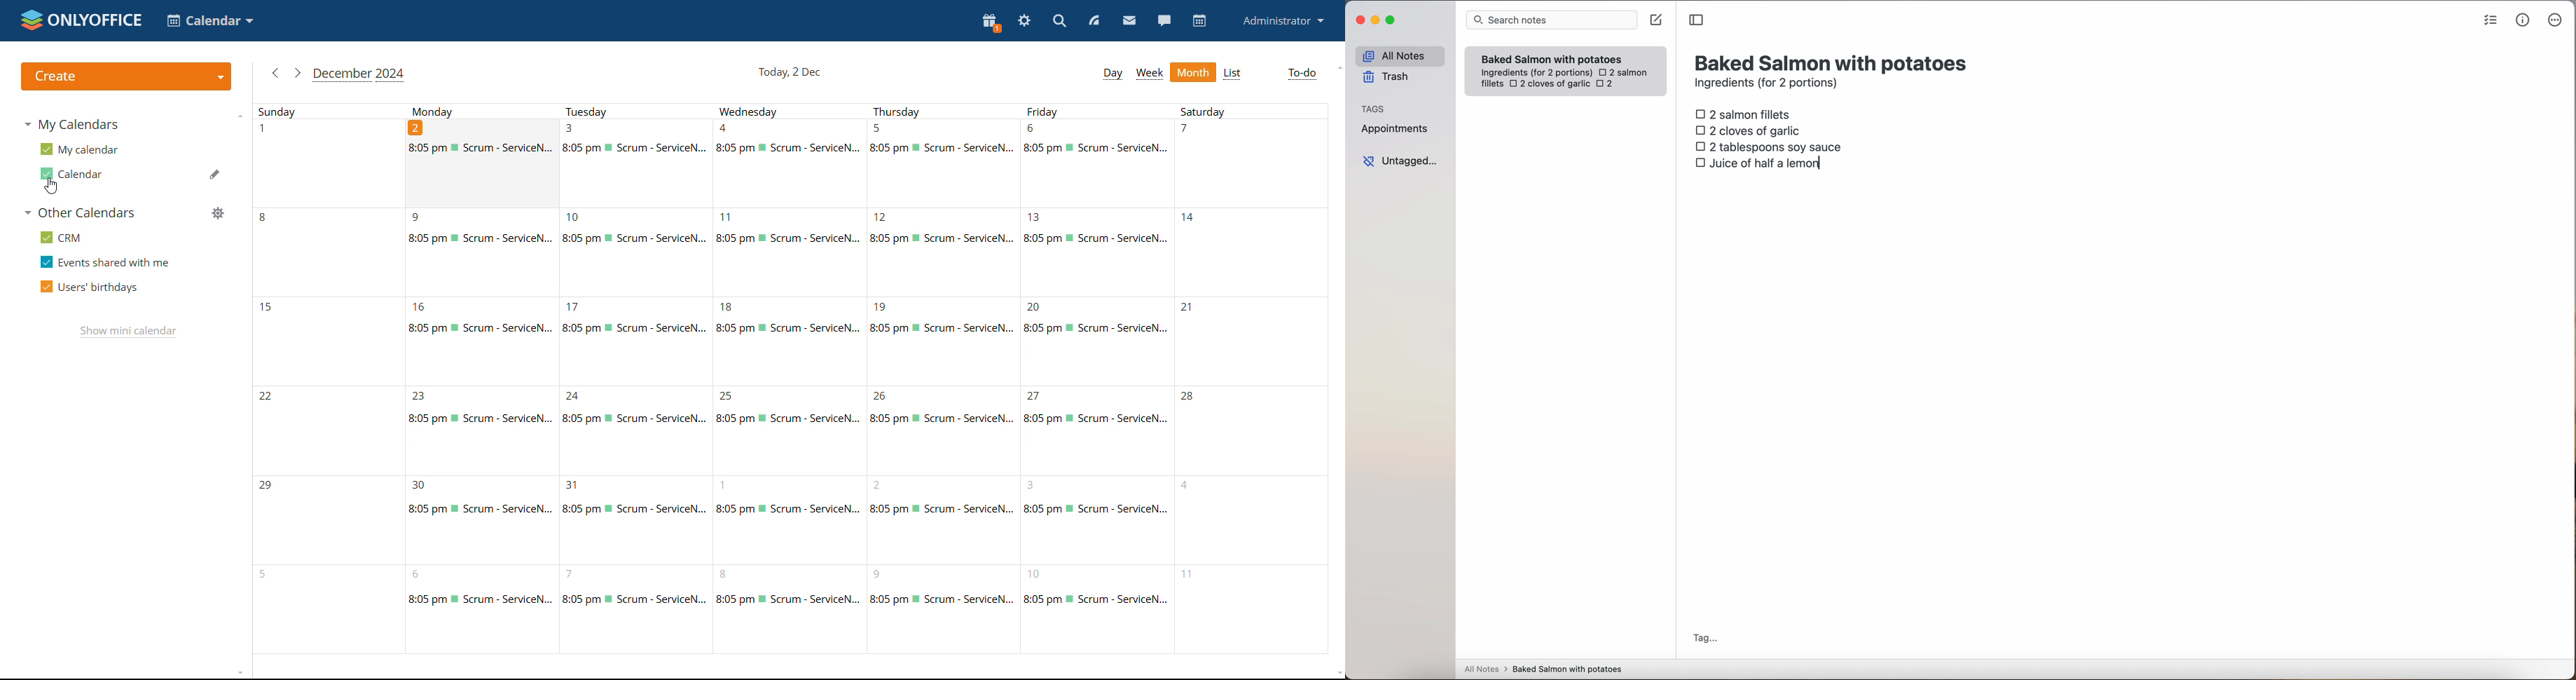 The image size is (2576, 700). Describe the element at coordinates (1337, 68) in the screenshot. I see `scroll up` at that location.